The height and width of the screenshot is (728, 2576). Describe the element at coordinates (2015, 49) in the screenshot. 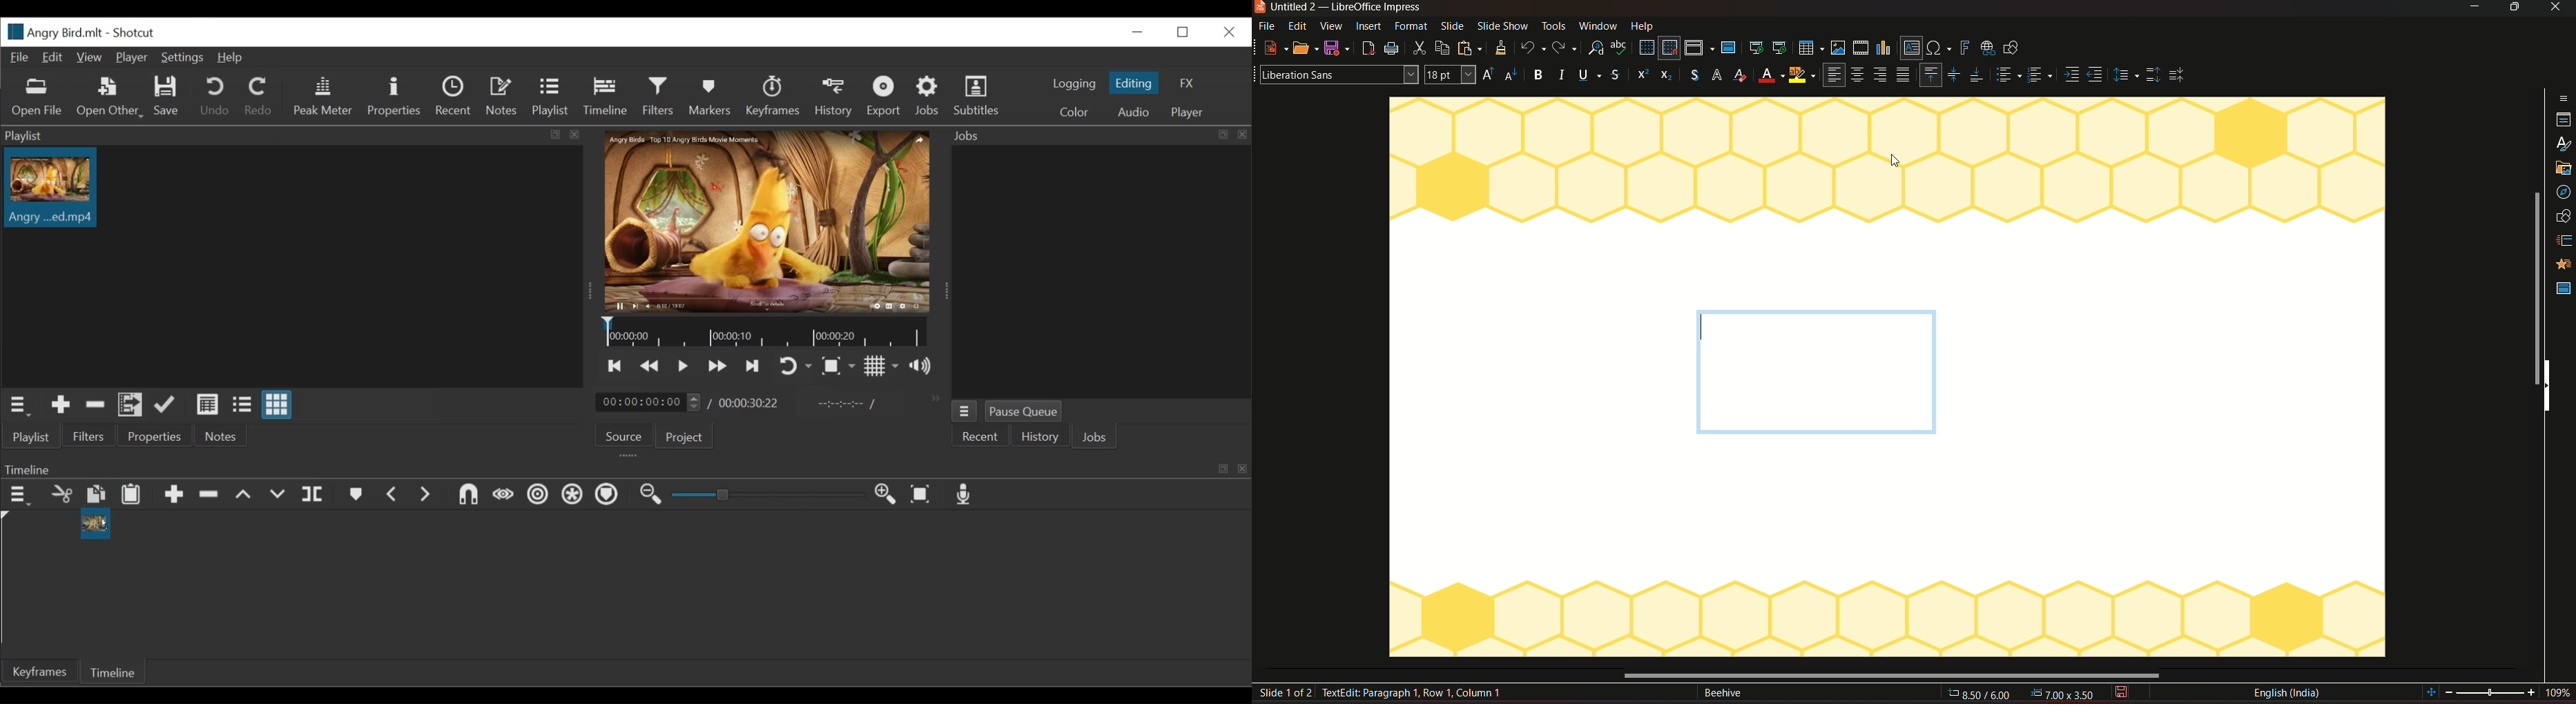

I see `show draw functions` at that location.